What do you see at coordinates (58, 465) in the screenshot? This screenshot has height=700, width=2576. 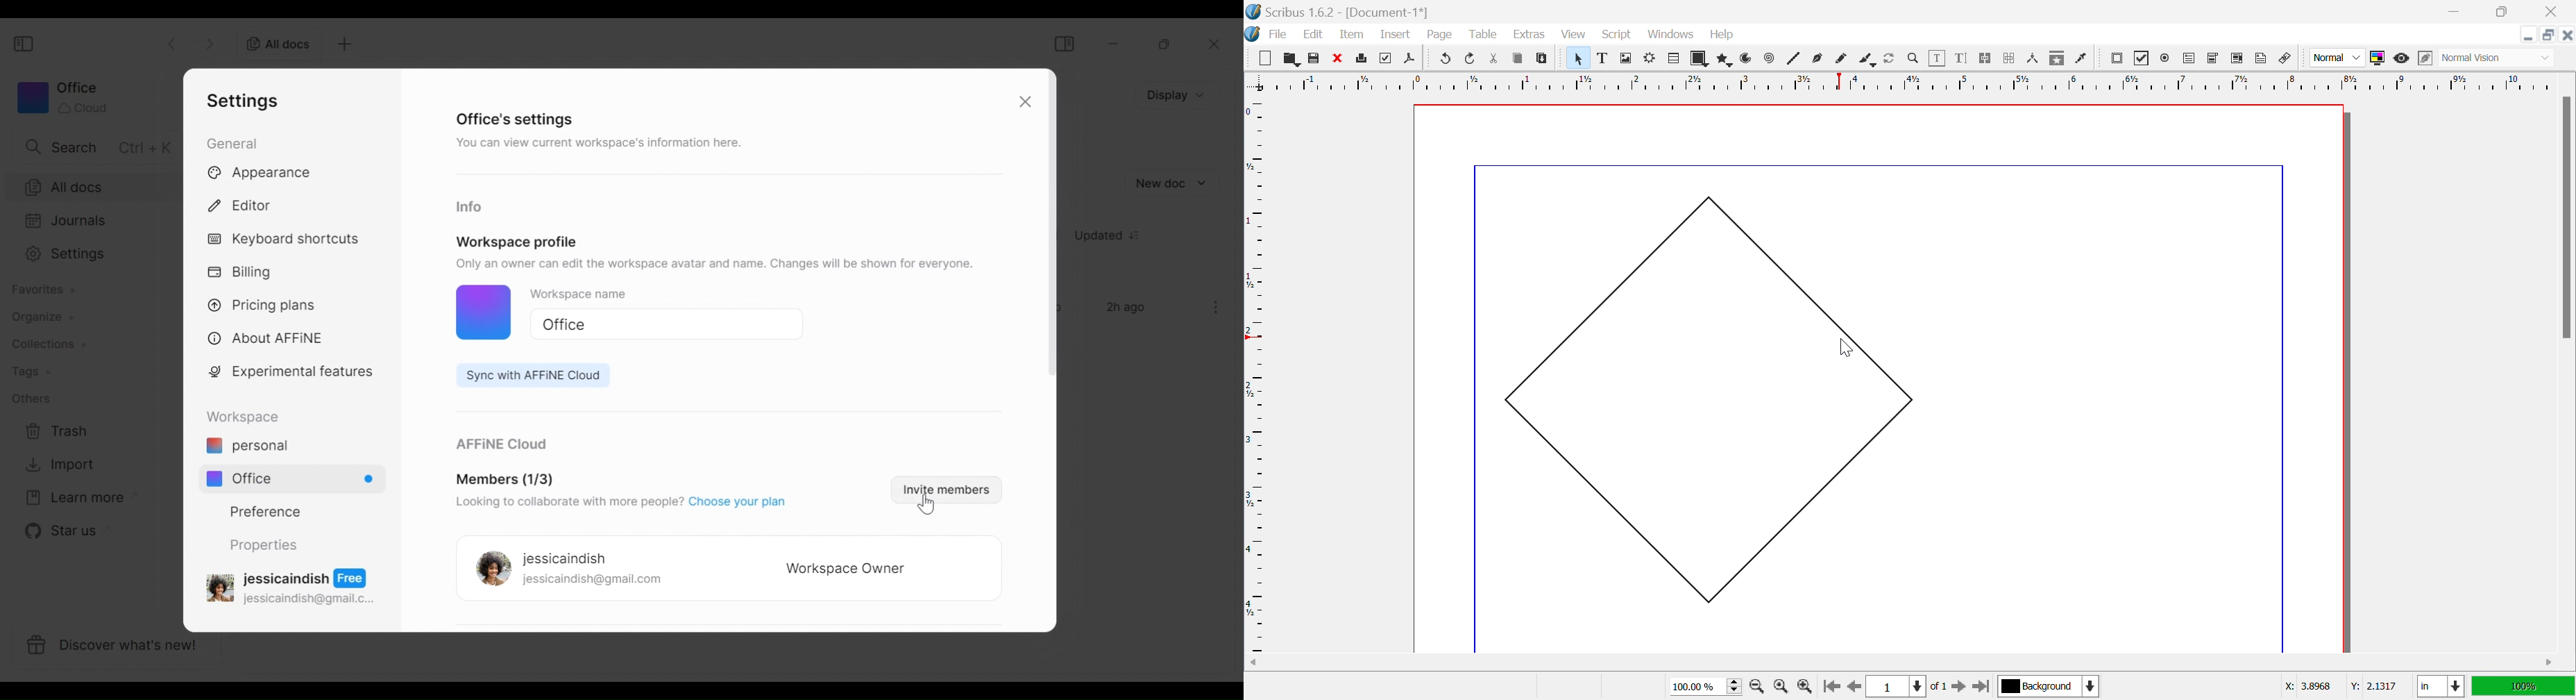 I see `Import` at bounding box center [58, 465].